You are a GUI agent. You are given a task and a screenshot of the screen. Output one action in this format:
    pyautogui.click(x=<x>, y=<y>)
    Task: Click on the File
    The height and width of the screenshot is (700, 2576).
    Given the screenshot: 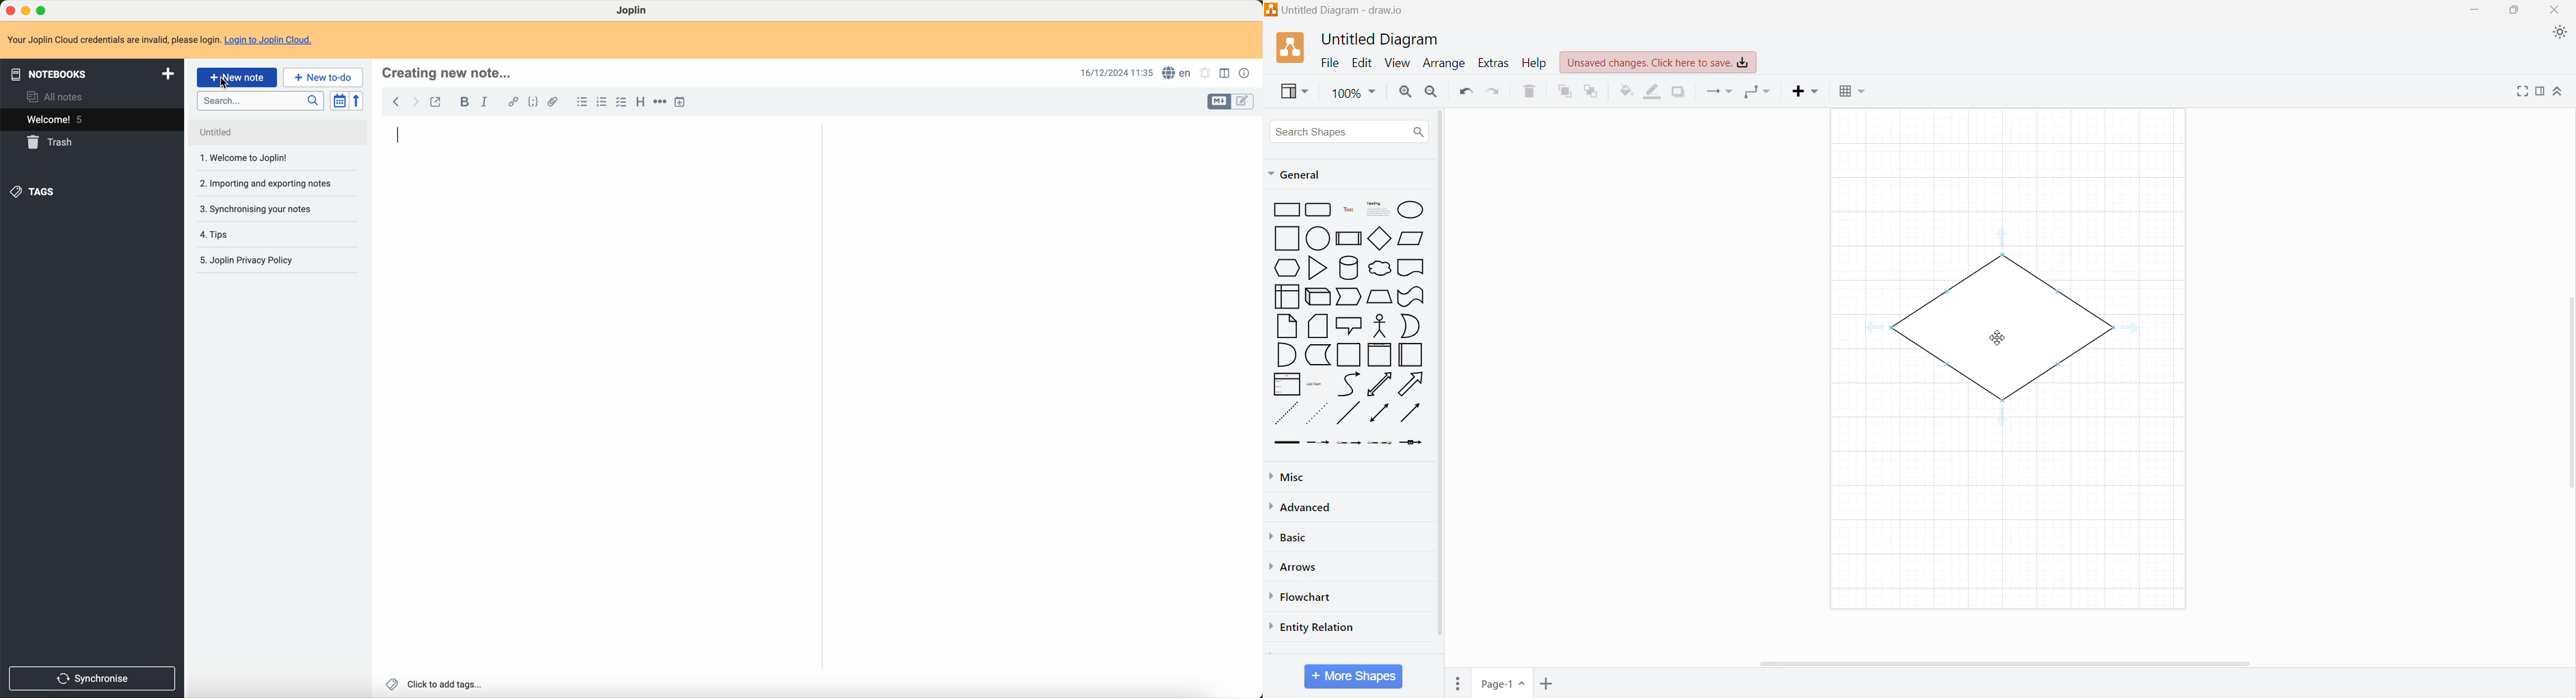 What is the action you would take?
    pyautogui.click(x=1329, y=63)
    